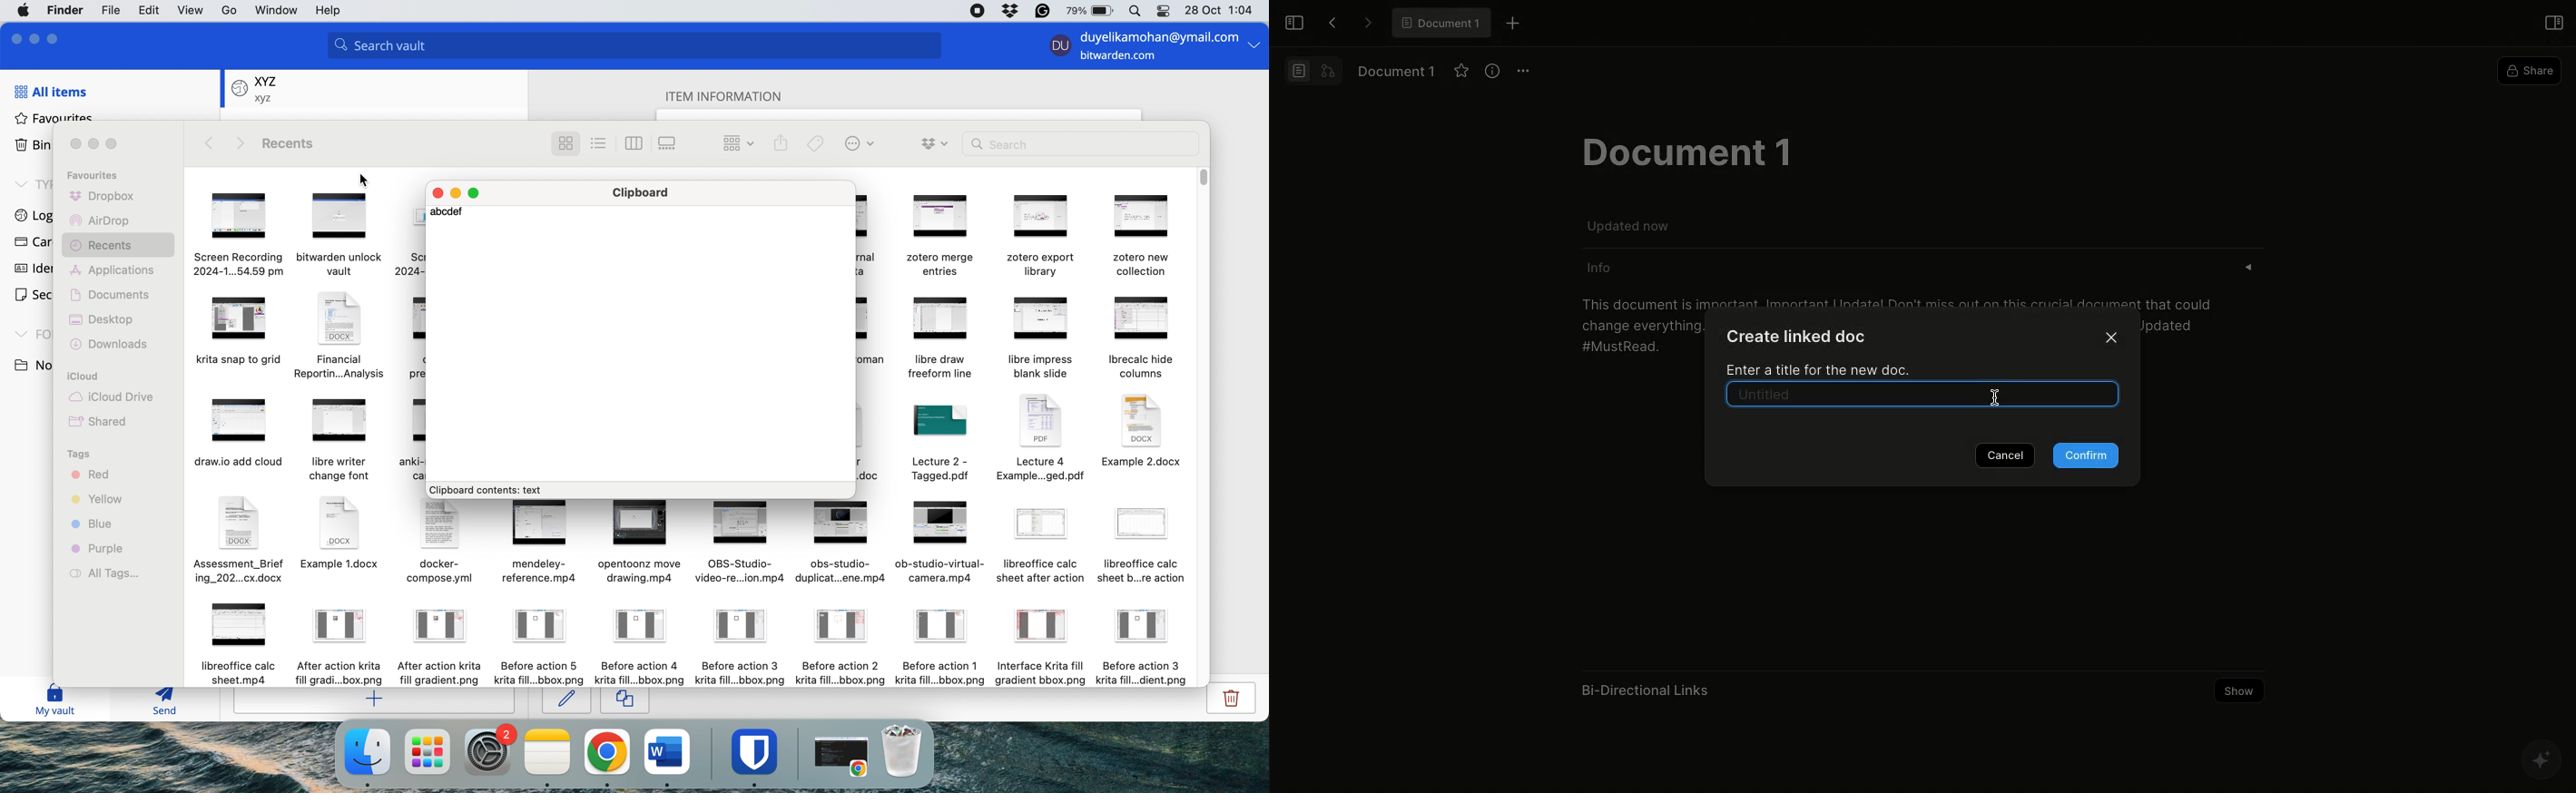  I want to click on navigating buttons, so click(227, 143).